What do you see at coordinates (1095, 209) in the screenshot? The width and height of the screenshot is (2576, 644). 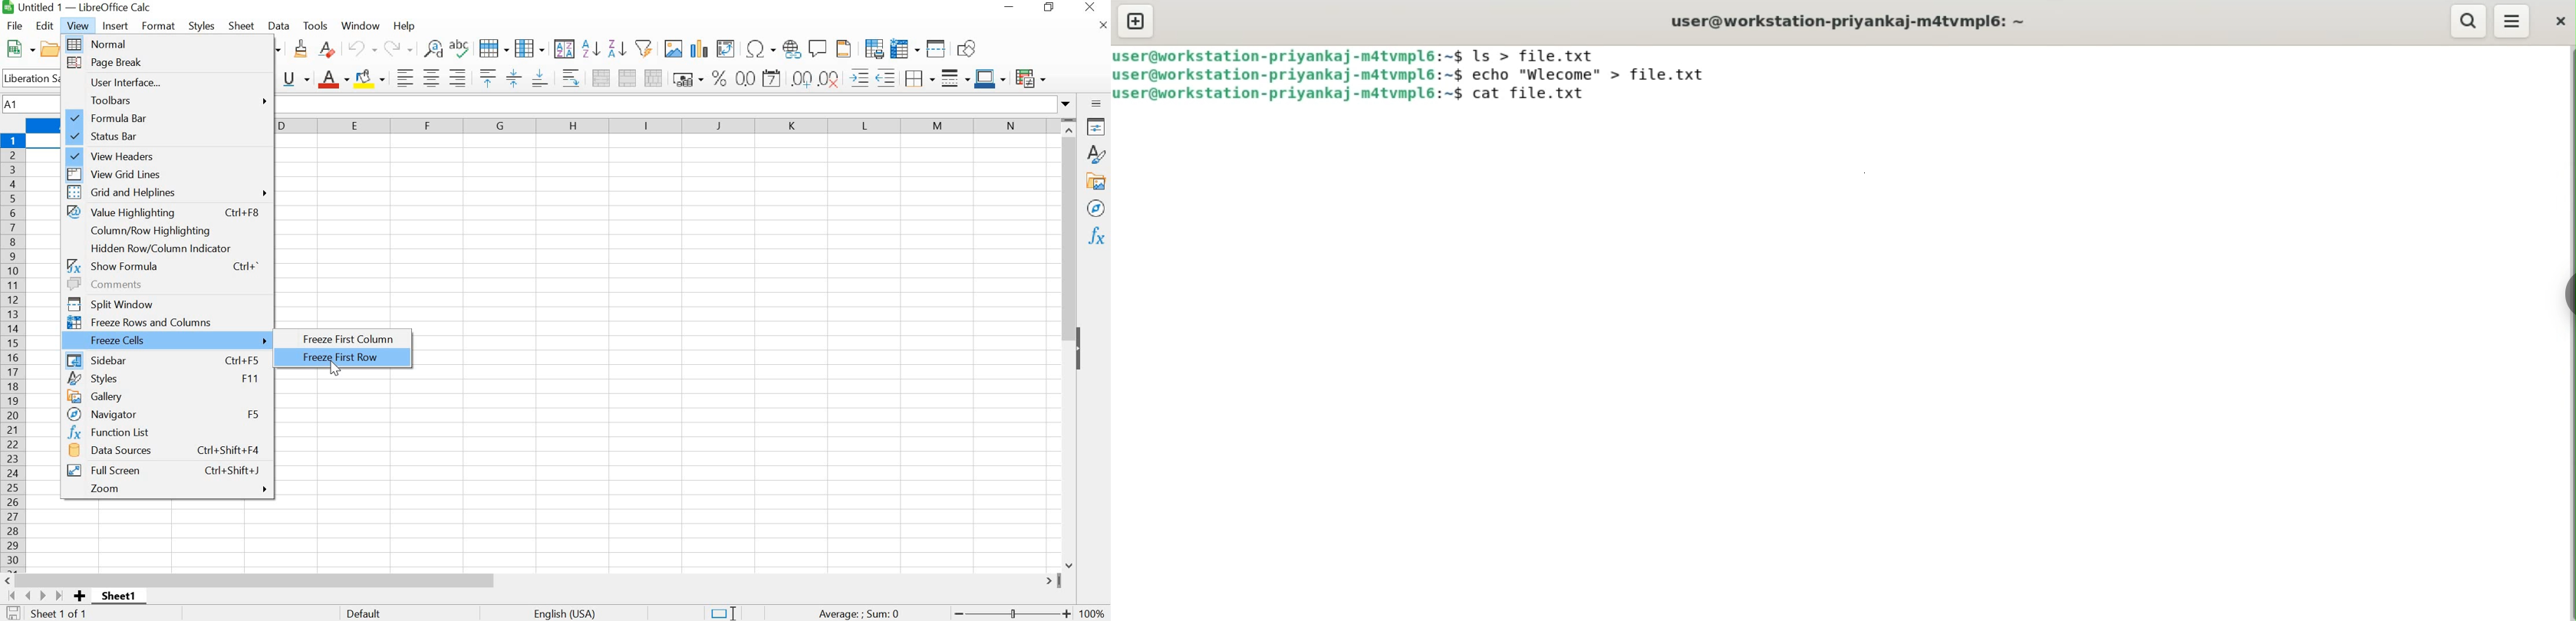 I see `NAVIGATOR` at bounding box center [1095, 209].